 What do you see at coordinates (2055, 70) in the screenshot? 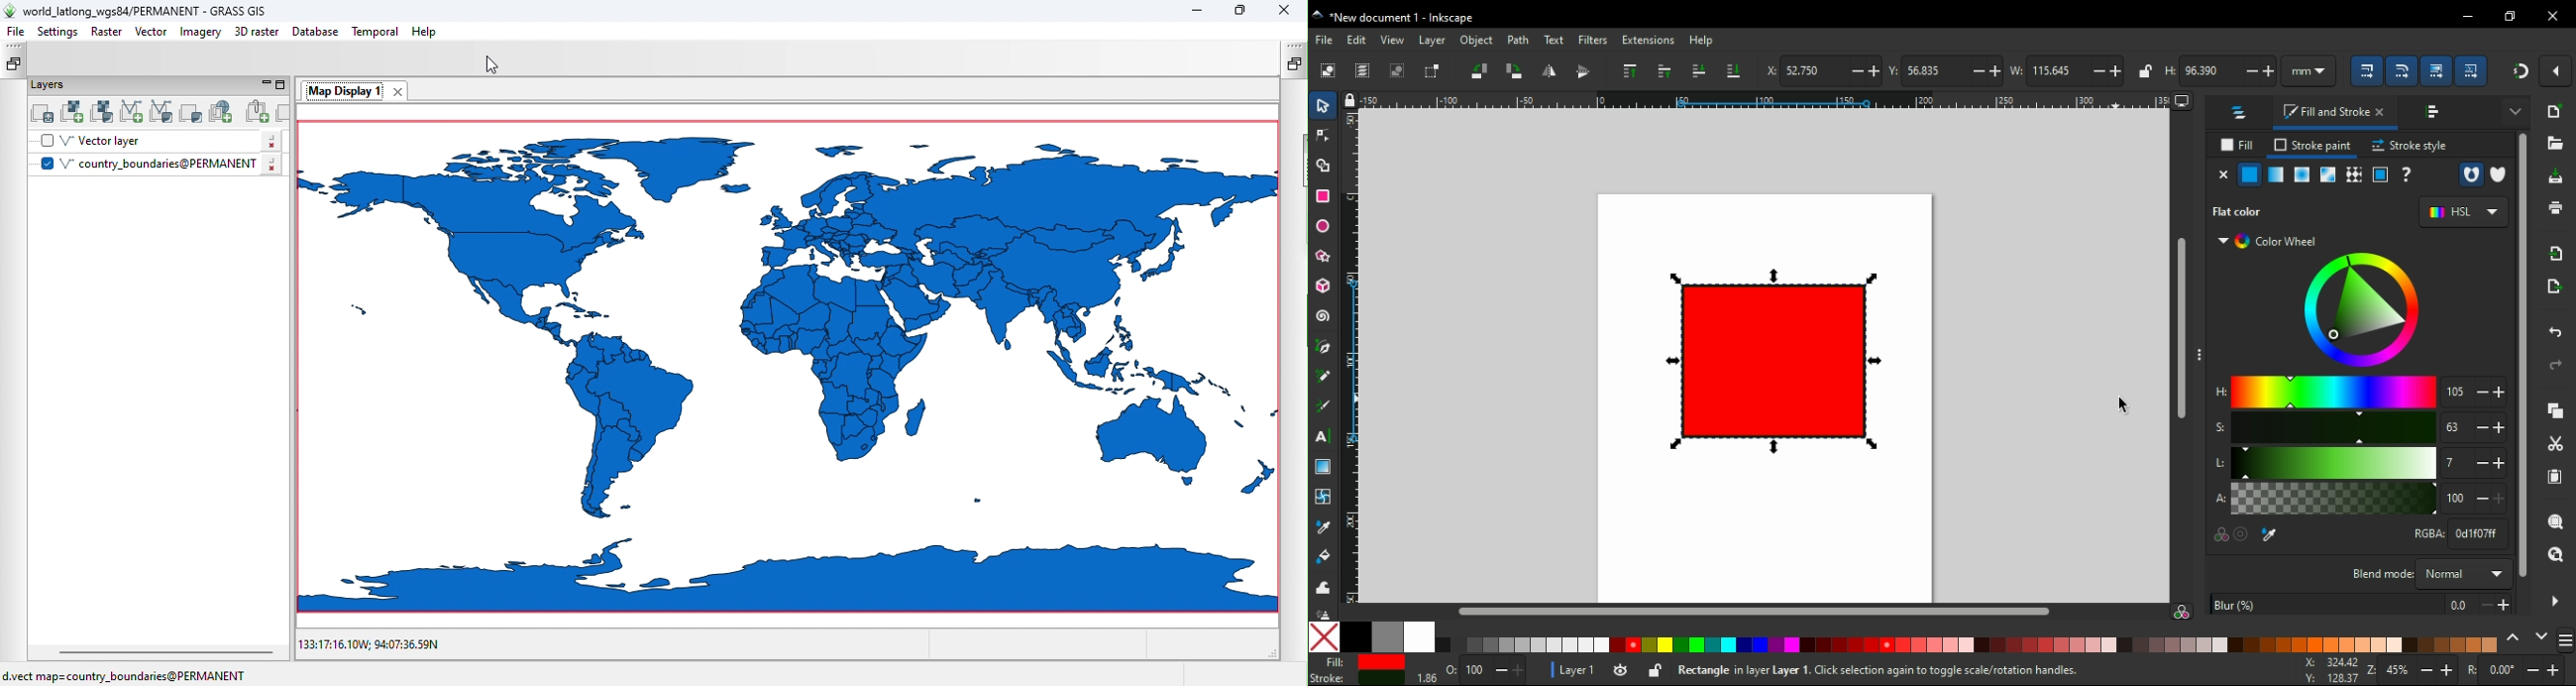
I see `115` at bounding box center [2055, 70].